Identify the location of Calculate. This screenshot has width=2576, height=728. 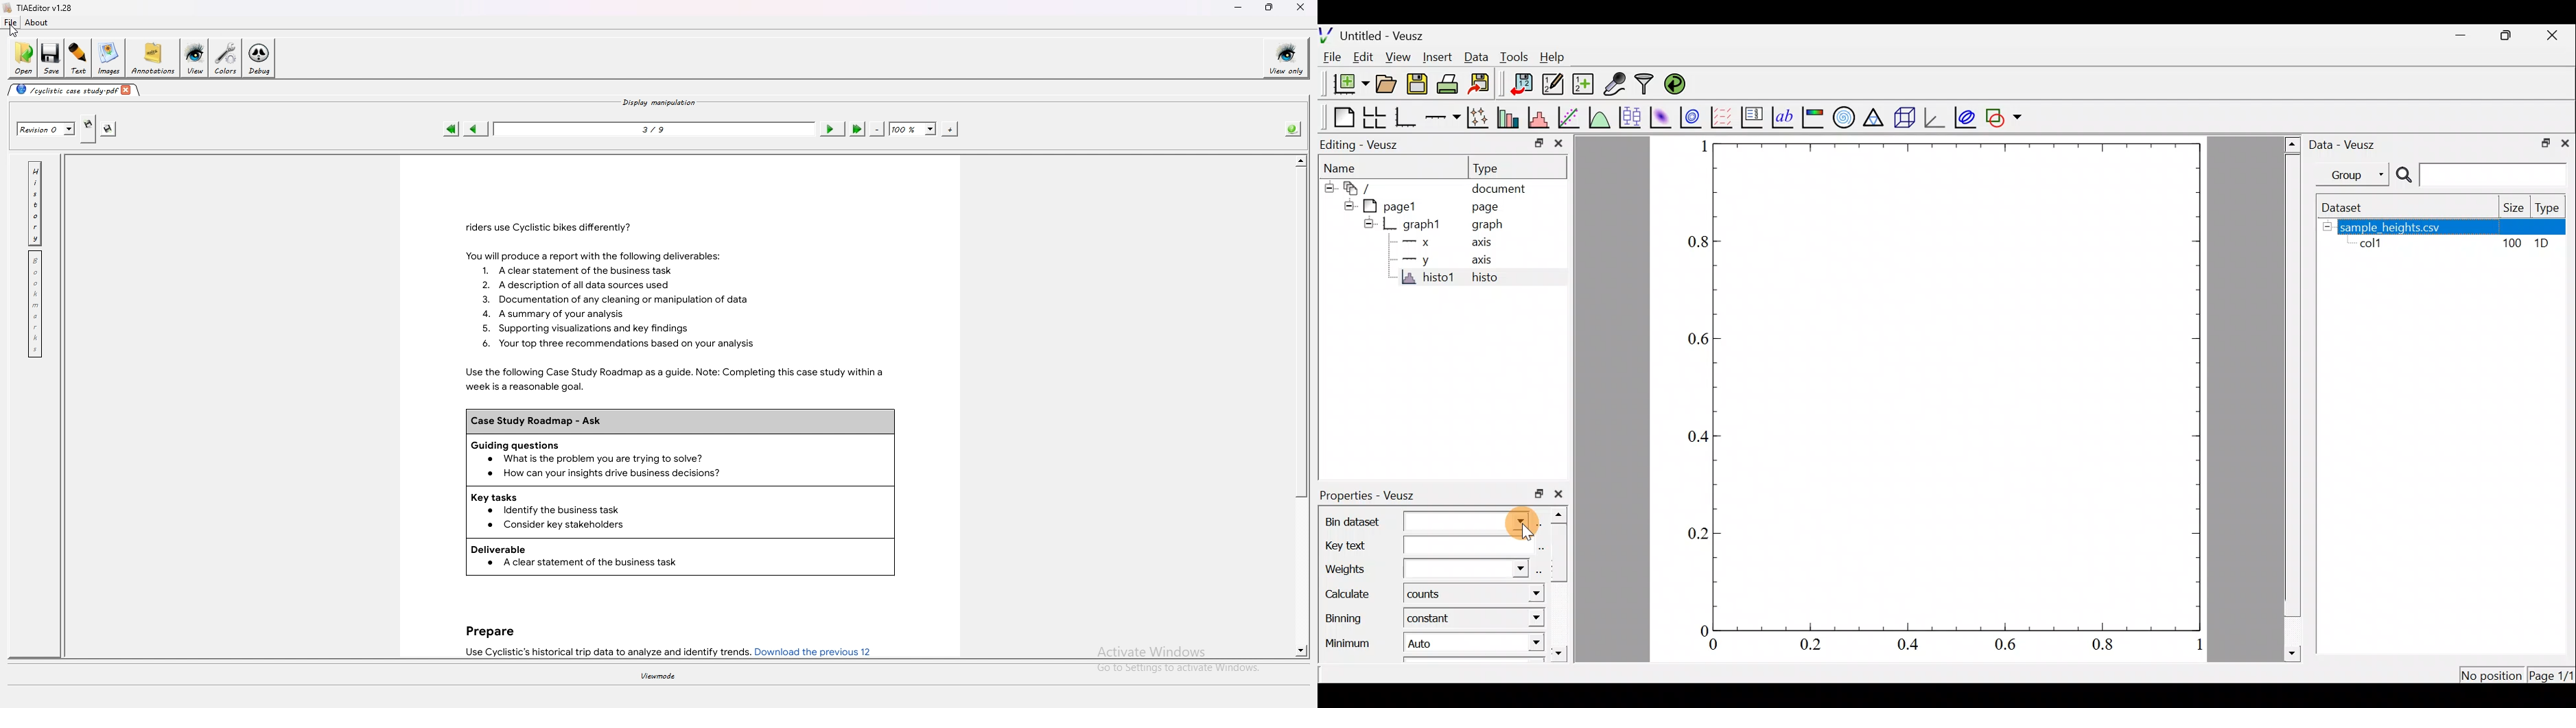
(1353, 595).